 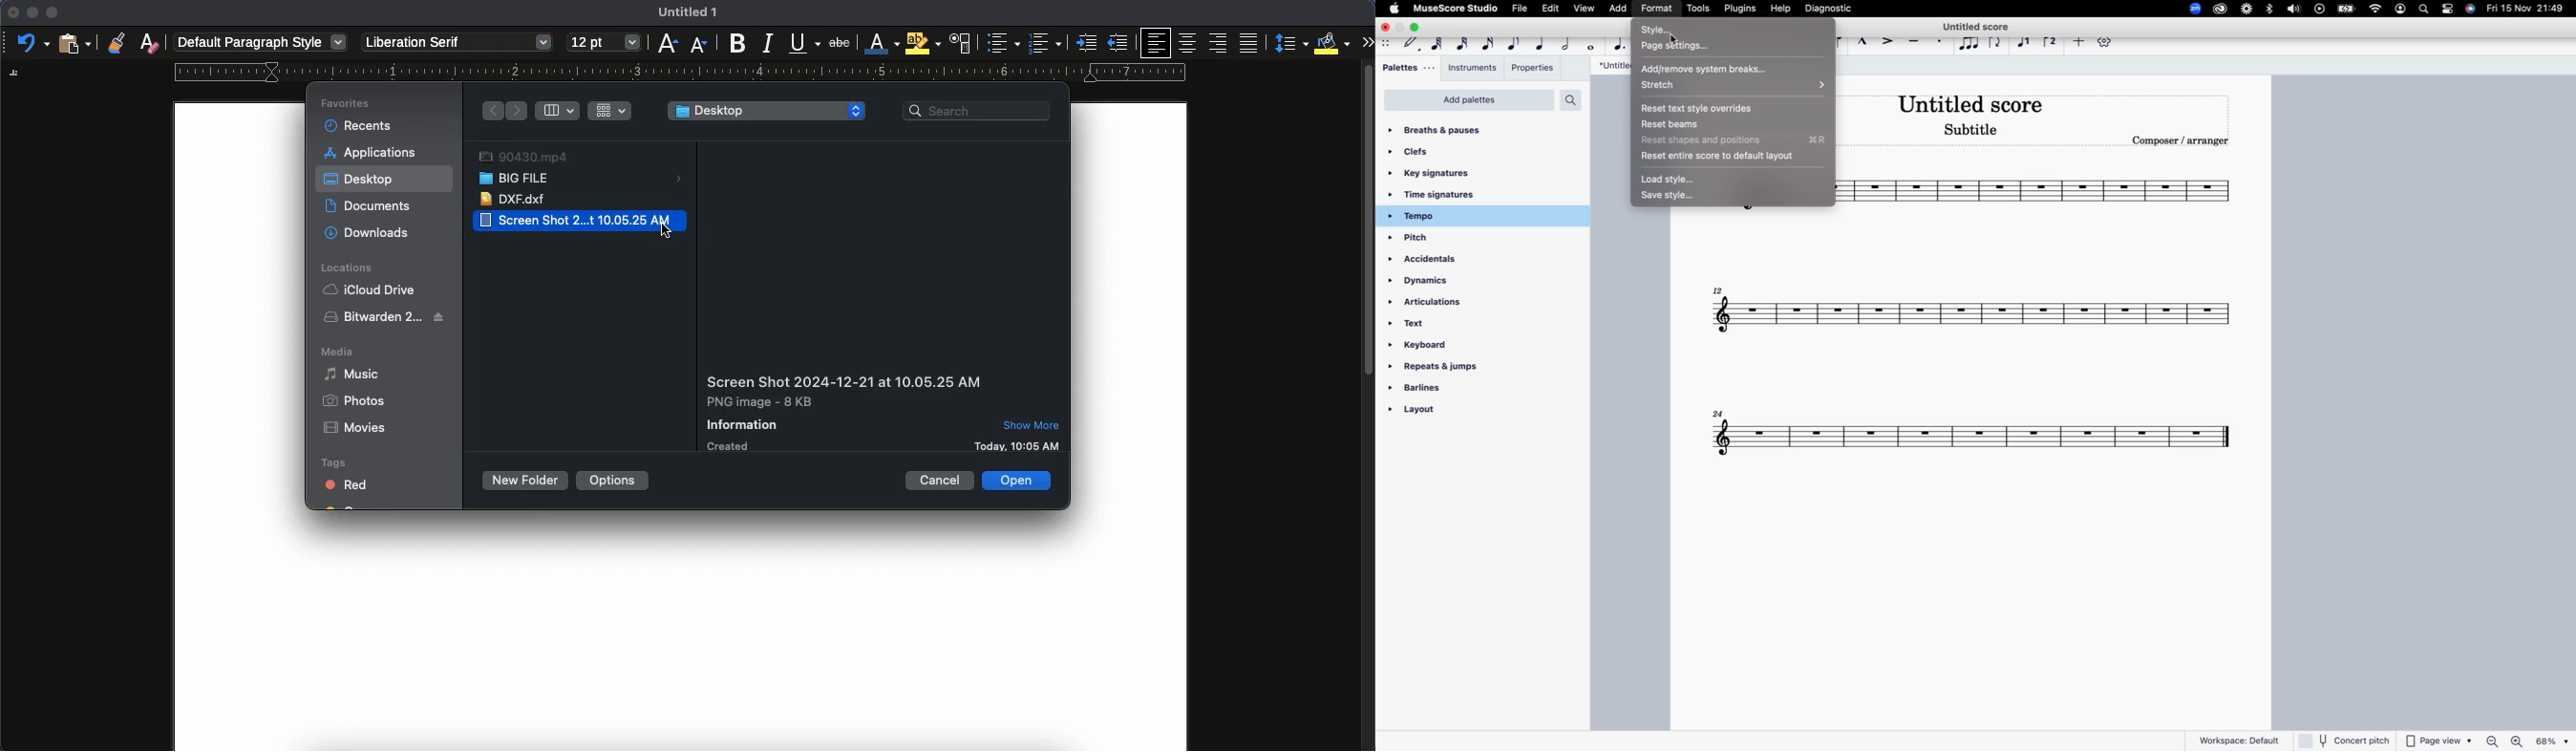 I want to click on full note, so click(x=1593, y=44).